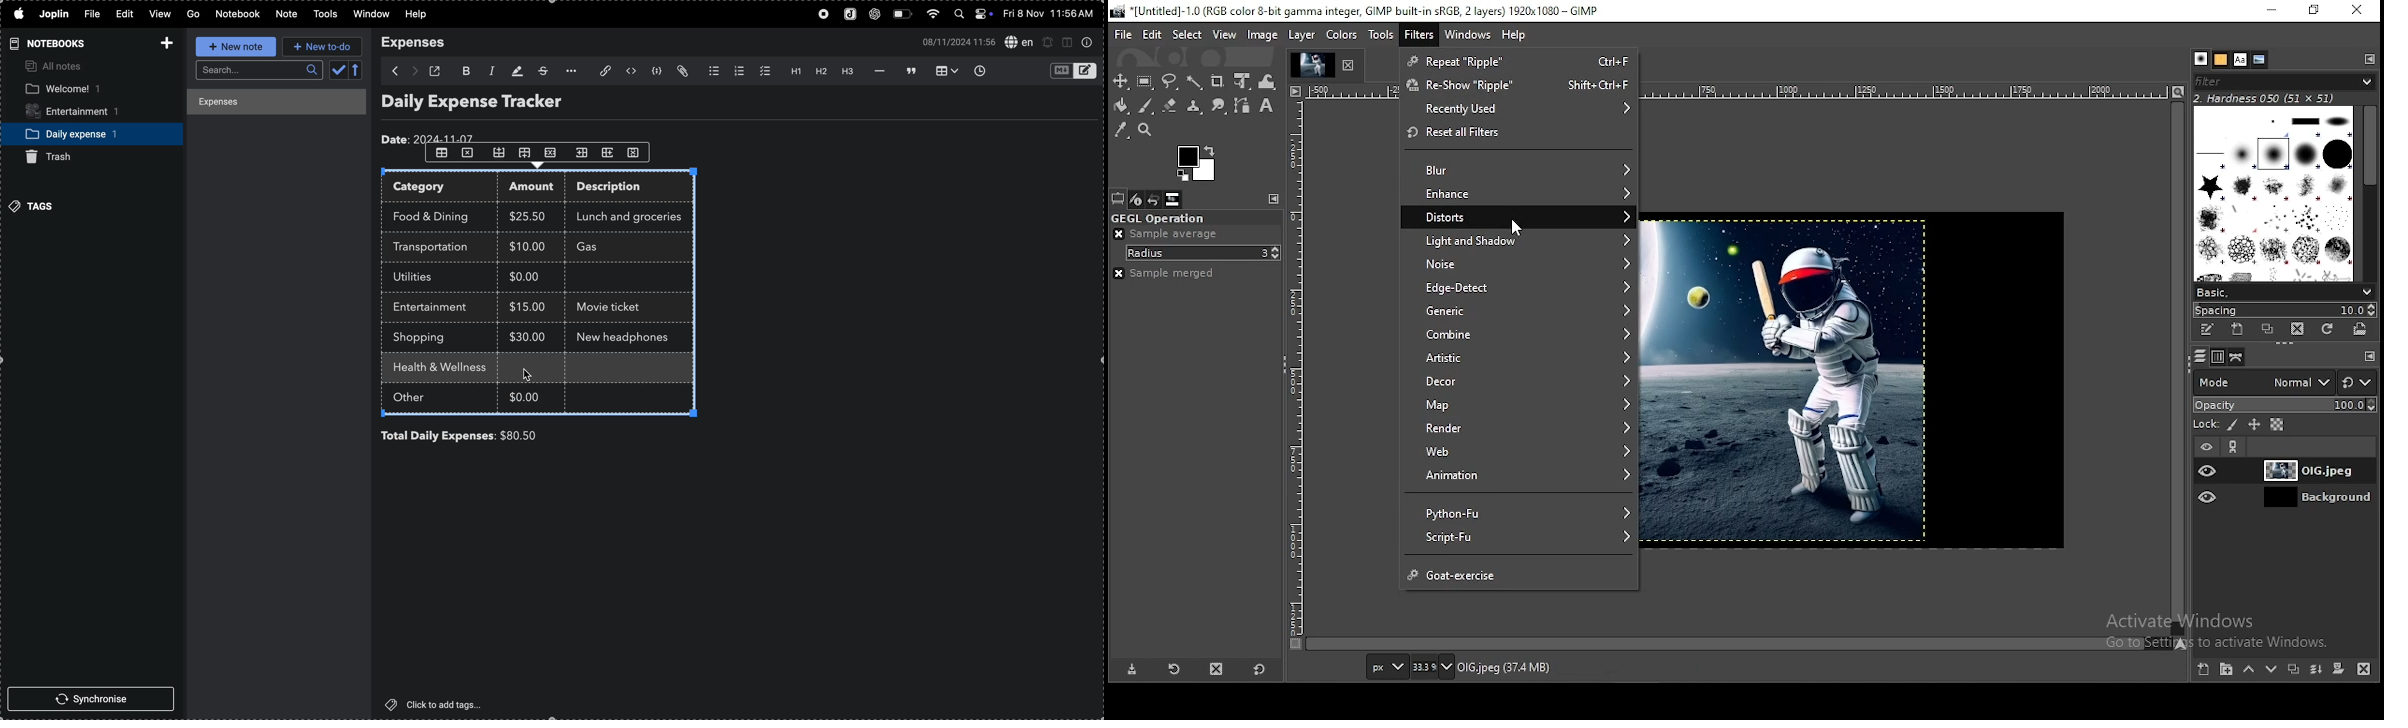 Image resolution: width=2408 pixels, height=728 pixels. Describe the element at coordinates (2200, 357) in the screenshot. I see `layers` at that location.